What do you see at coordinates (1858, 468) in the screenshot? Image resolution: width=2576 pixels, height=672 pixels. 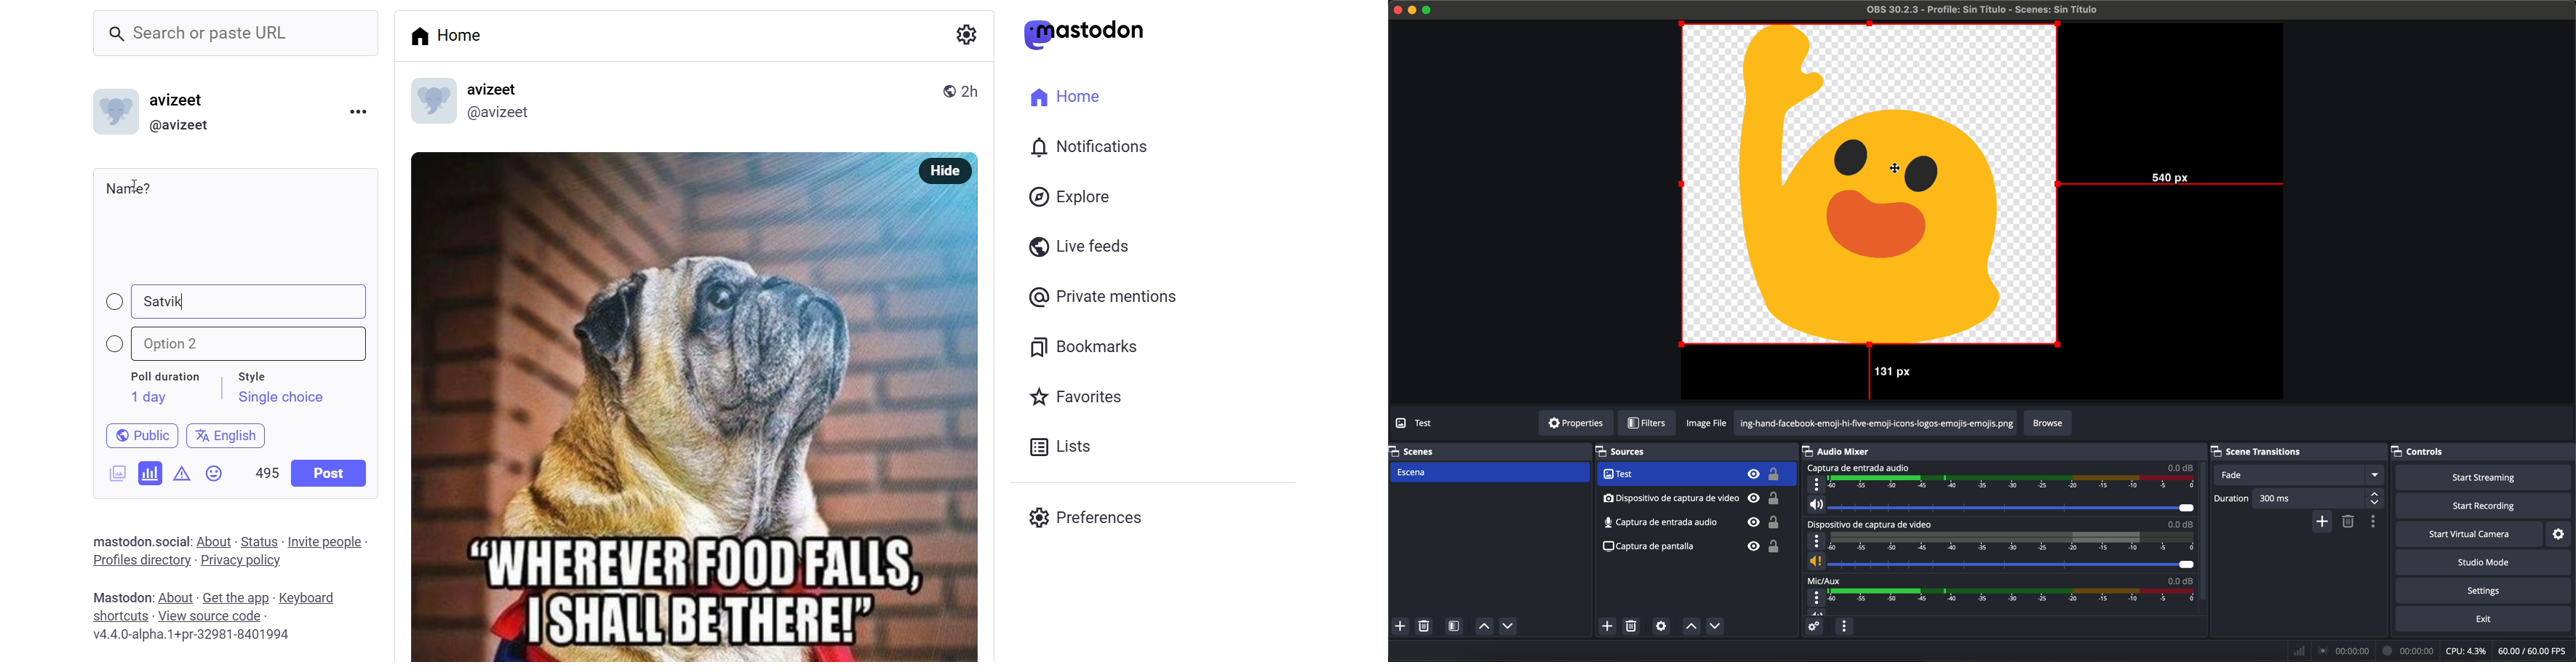 I see `audio input capture` at bounding box center [1858, 468].